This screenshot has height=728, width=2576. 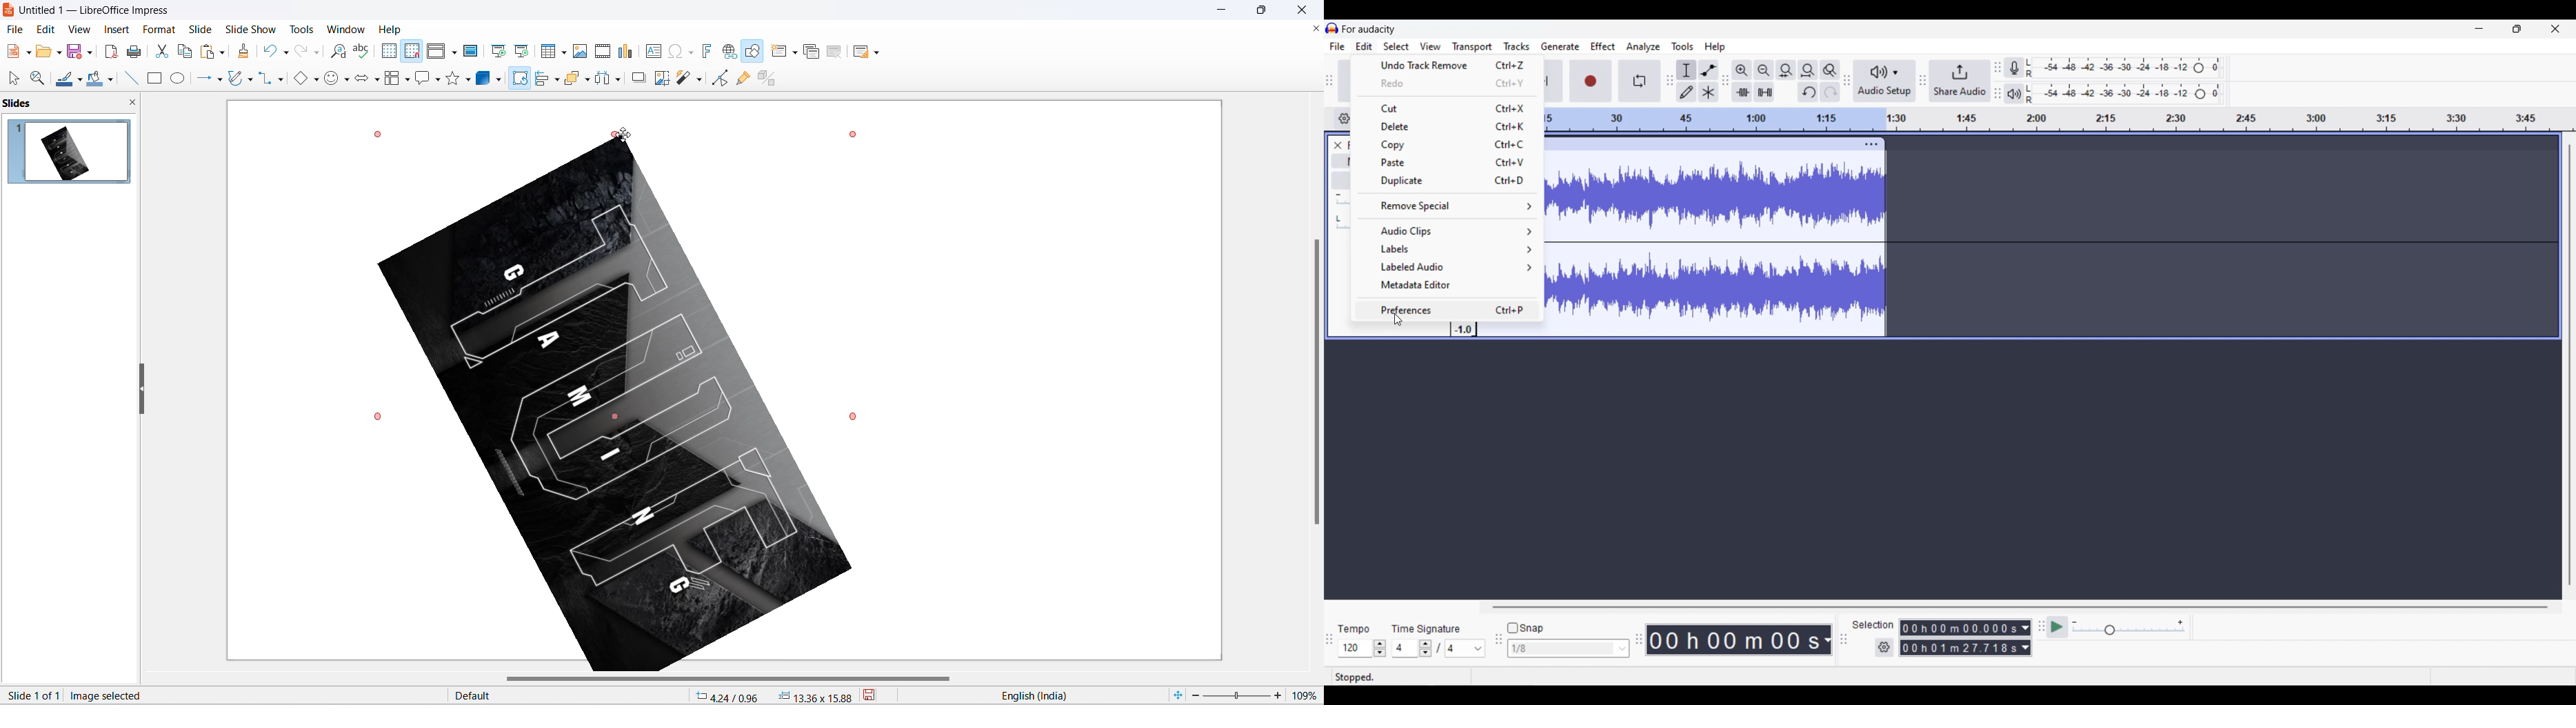 What do you see at coordinates (30, 53) in the screenshot?
I see `new file options` at bounding box center [30, 53].